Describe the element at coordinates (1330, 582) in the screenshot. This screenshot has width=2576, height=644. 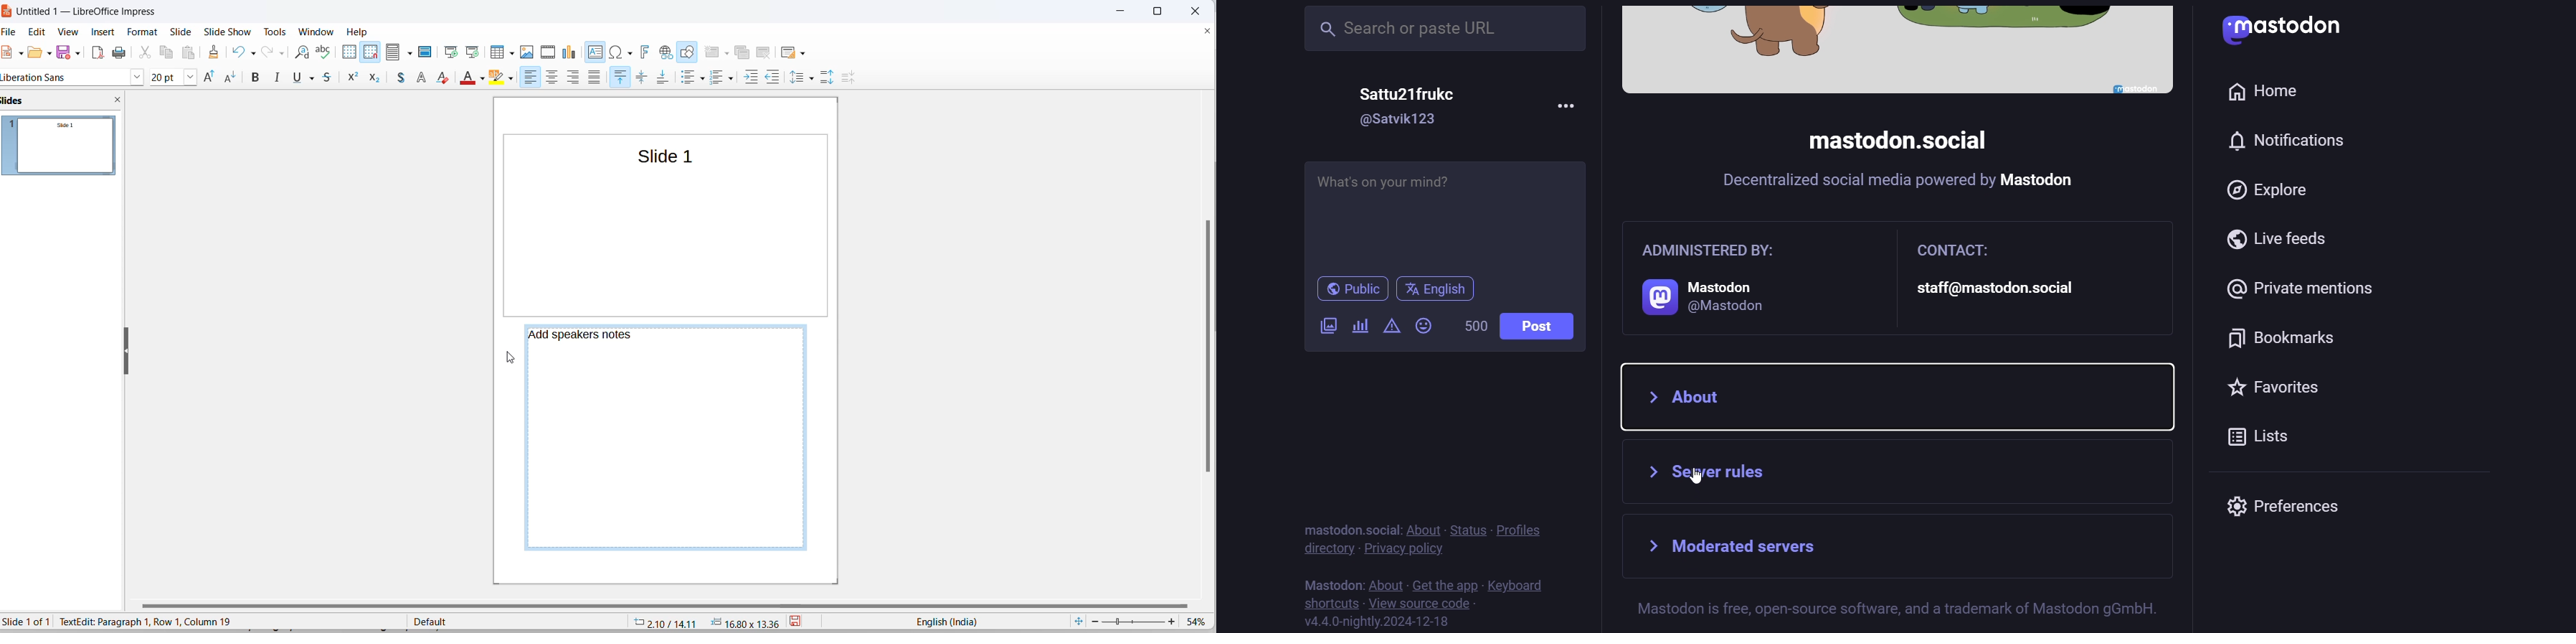
I see `mastodon` at that location.